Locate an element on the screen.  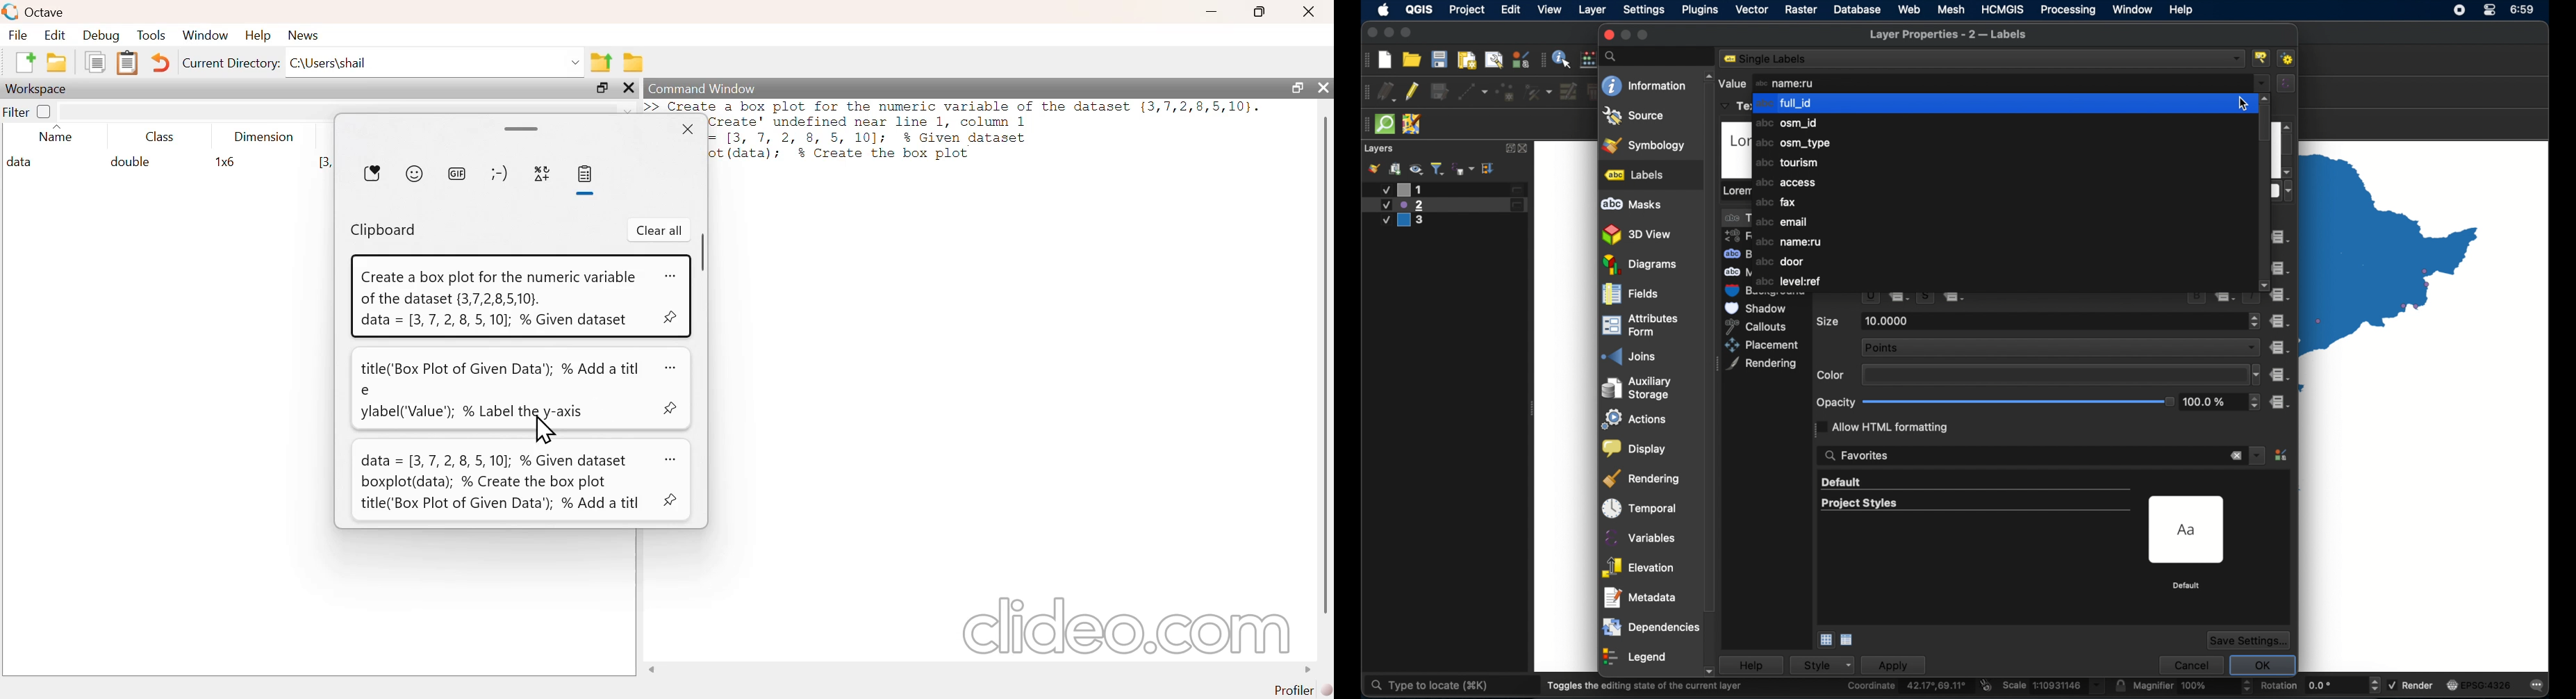
open is located at coordinates (1412, 59).